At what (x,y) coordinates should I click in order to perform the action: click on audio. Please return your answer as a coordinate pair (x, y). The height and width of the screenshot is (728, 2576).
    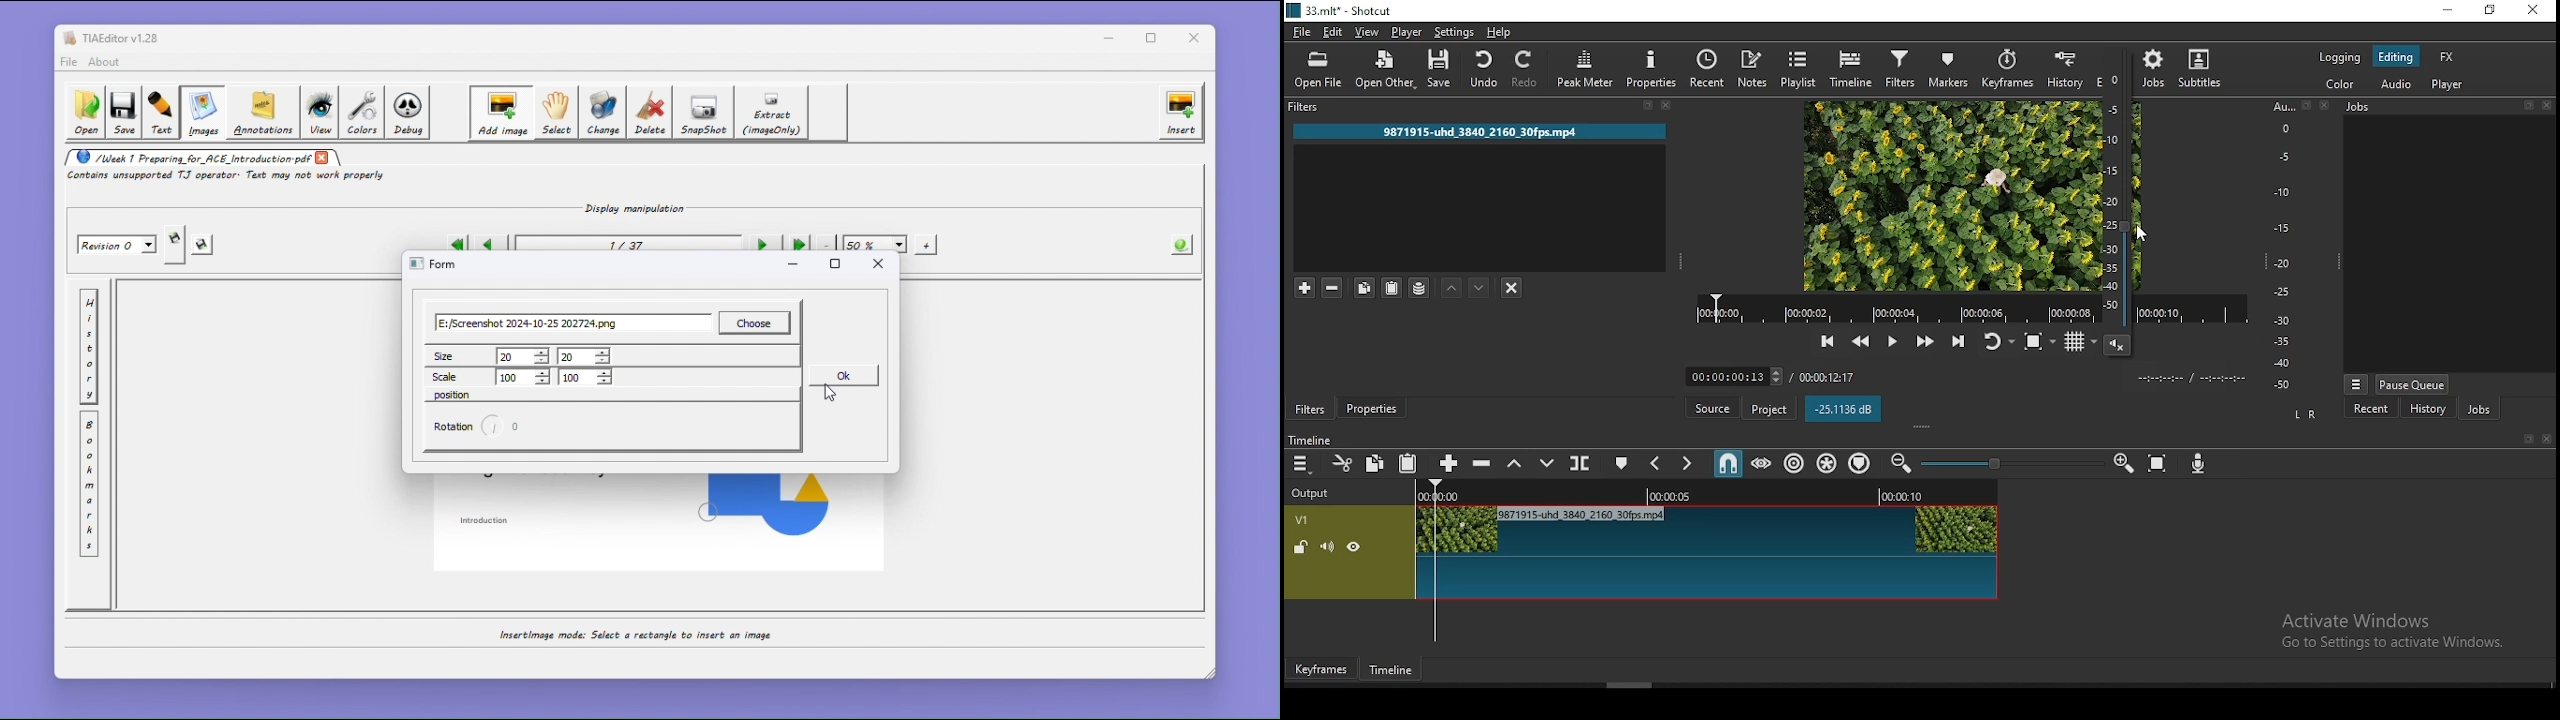
    Looking at the image, I should click on (2396, 81).